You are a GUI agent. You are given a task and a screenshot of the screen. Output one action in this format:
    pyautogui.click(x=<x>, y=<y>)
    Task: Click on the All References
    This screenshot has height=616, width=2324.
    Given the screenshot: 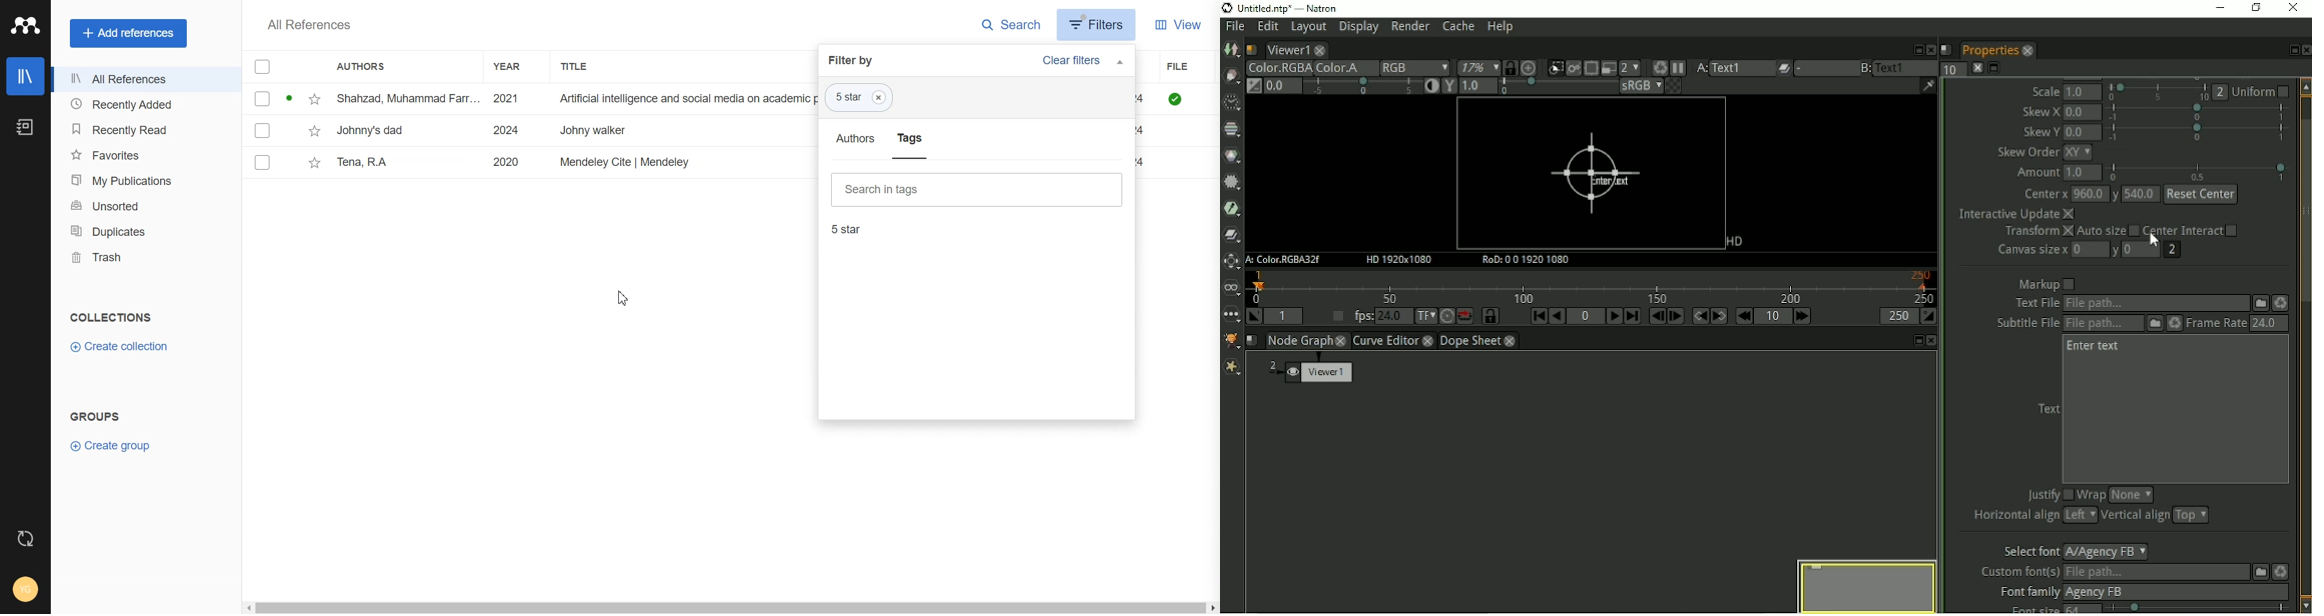 What is the action you would take?
    pyautogui.click(x=310, y=25)
    